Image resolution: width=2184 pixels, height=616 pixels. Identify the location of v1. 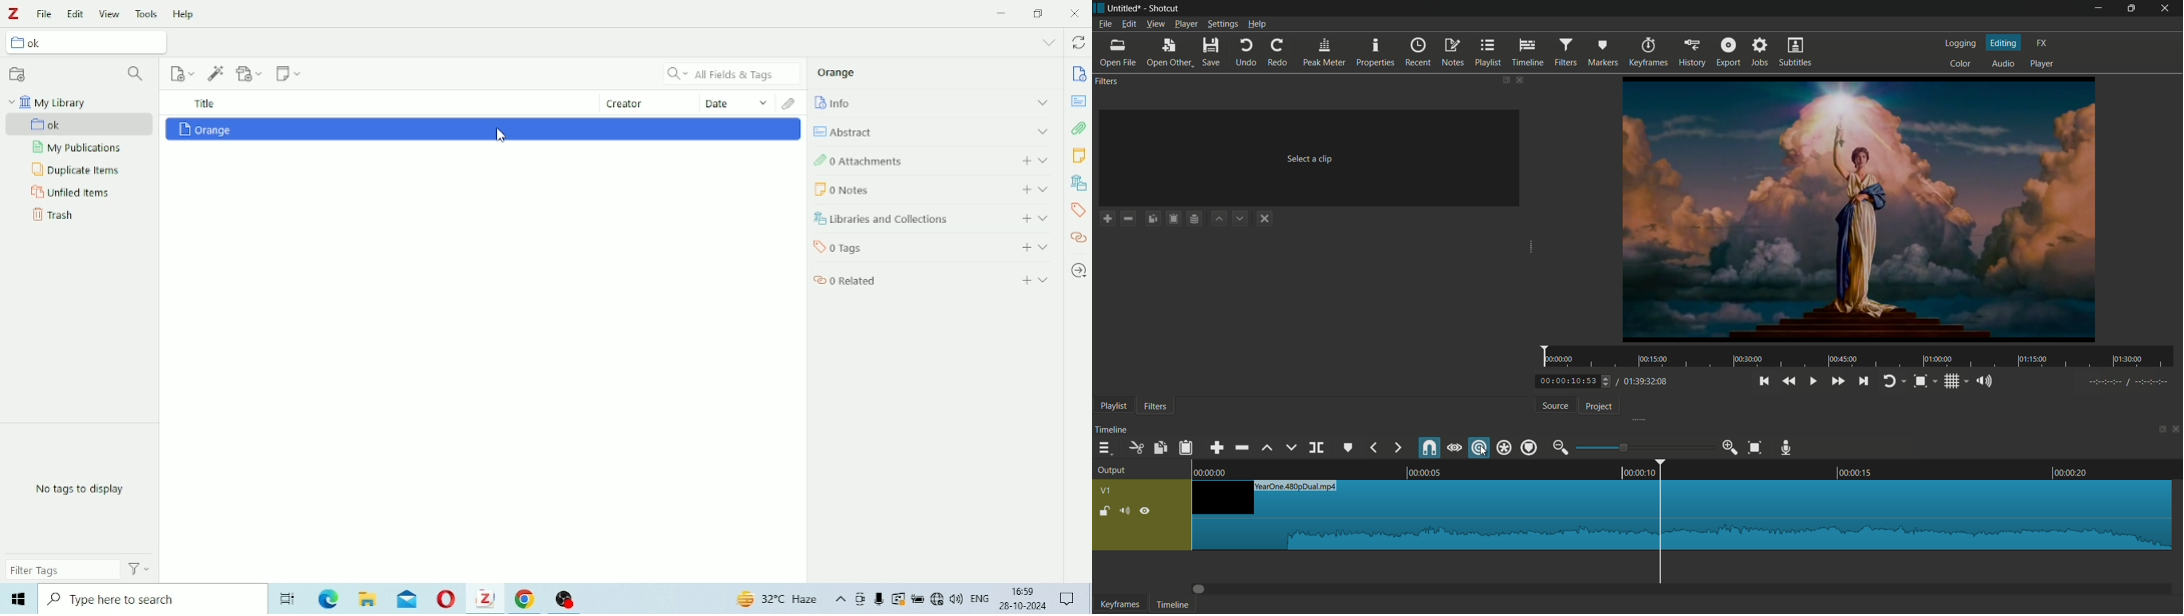
(1107, 490).